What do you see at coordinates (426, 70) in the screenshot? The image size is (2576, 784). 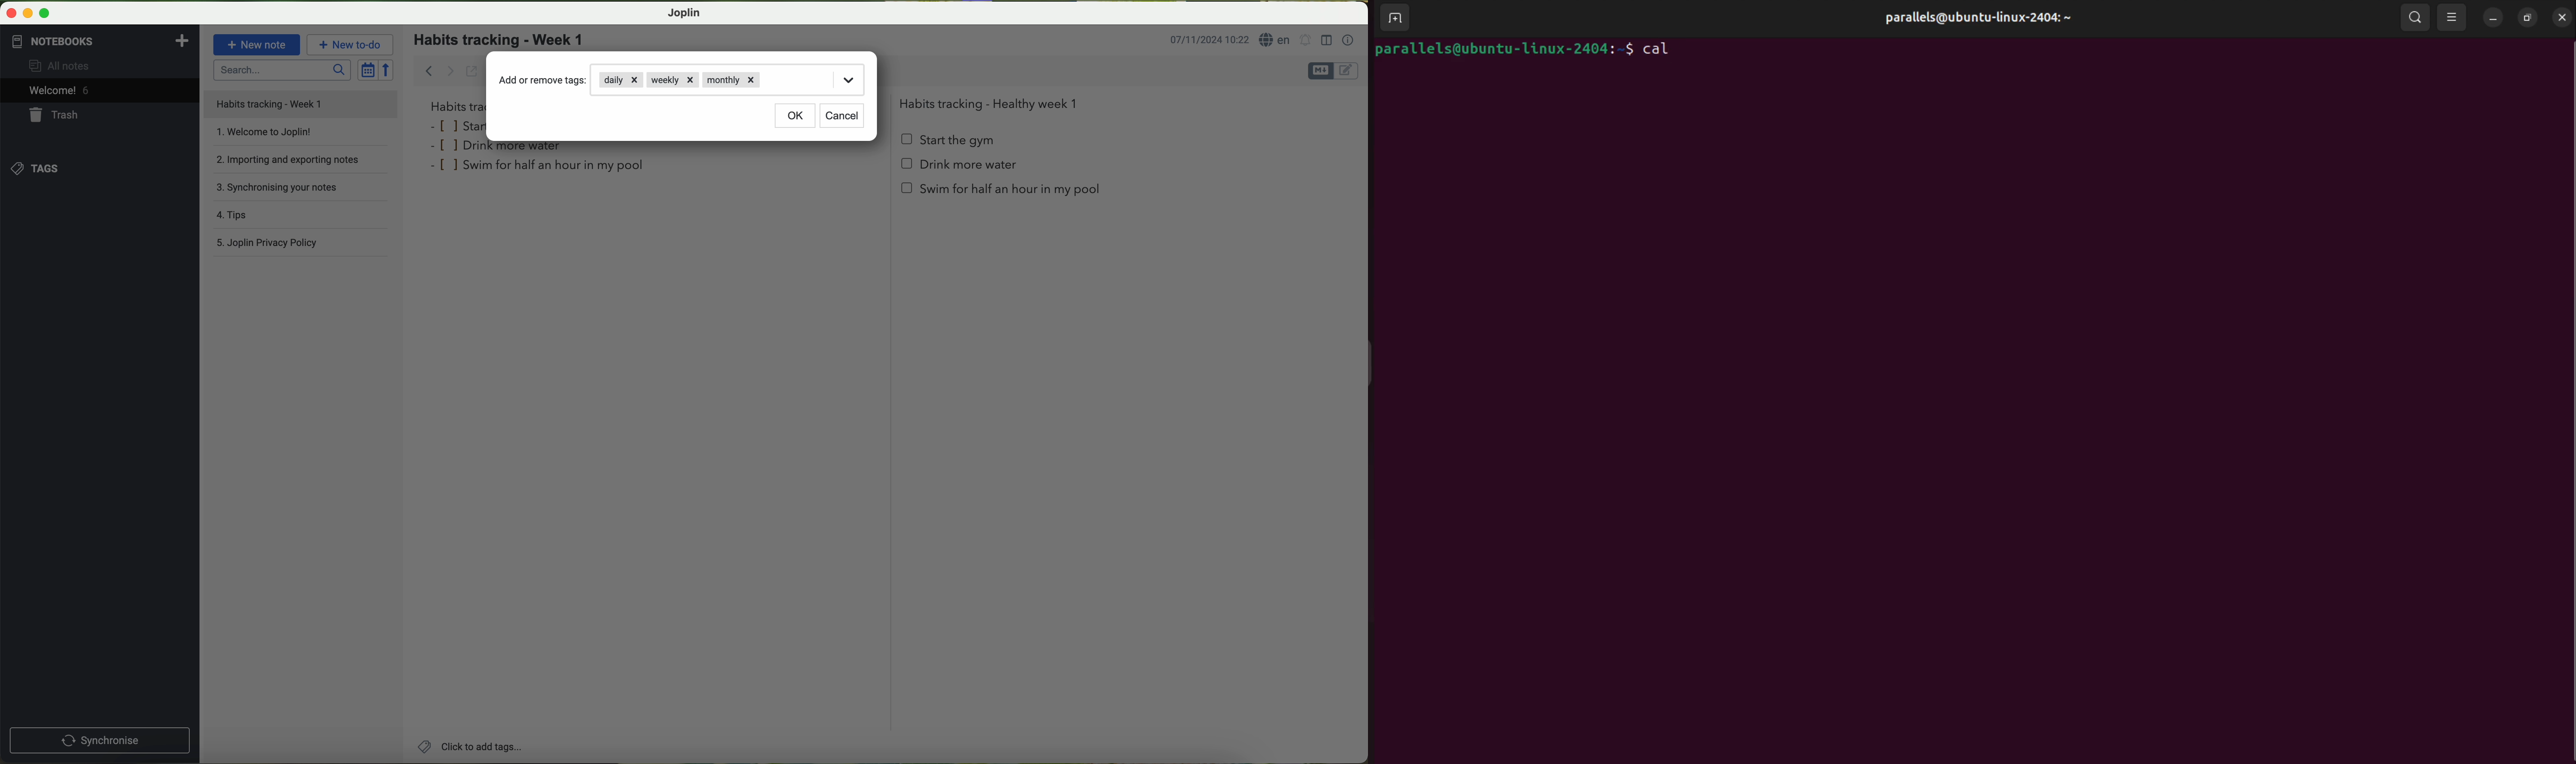 I see `back` at bounding box center [426, 70].